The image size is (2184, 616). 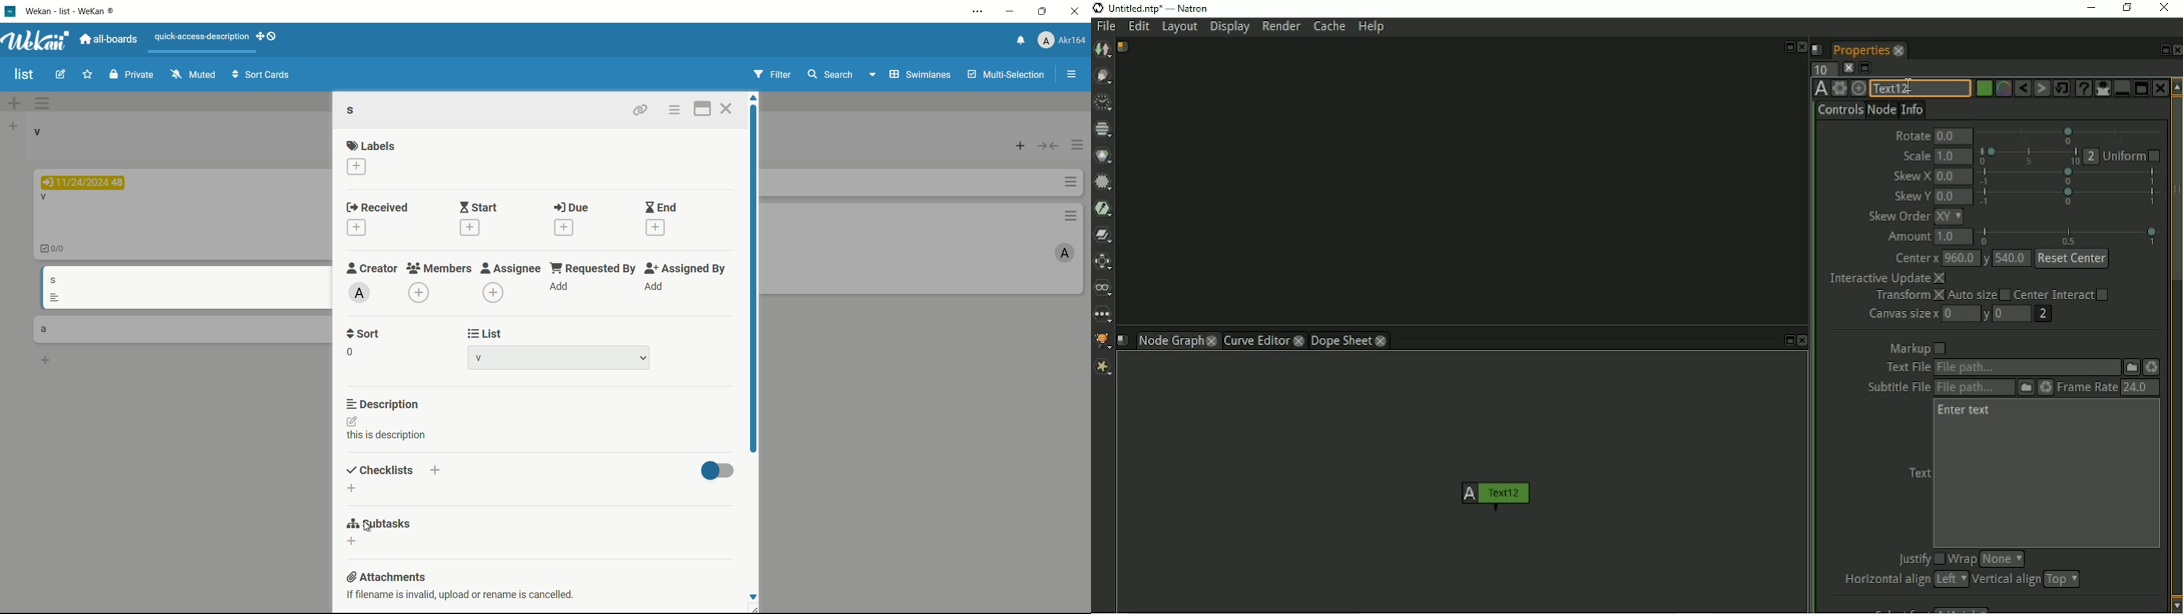 I want to click on add assignee, so click(x=493, y=293).